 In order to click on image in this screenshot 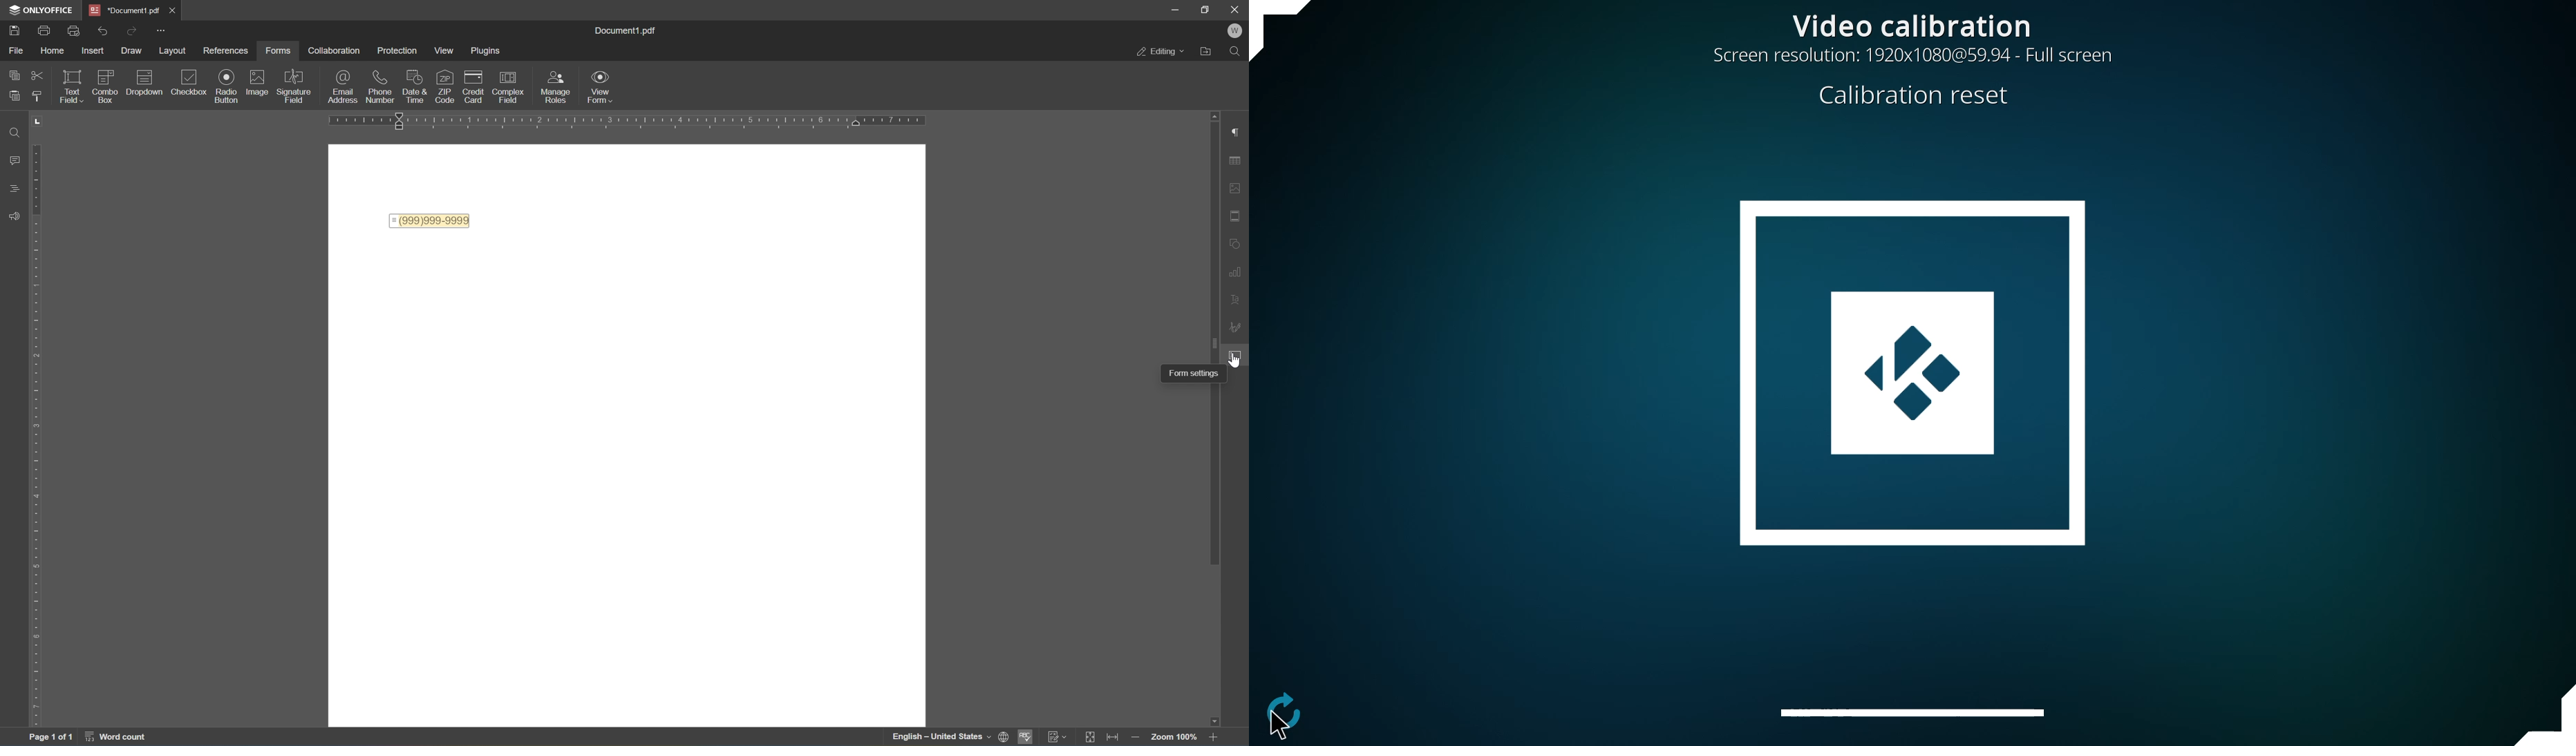, I will do `click(260, 84)`.